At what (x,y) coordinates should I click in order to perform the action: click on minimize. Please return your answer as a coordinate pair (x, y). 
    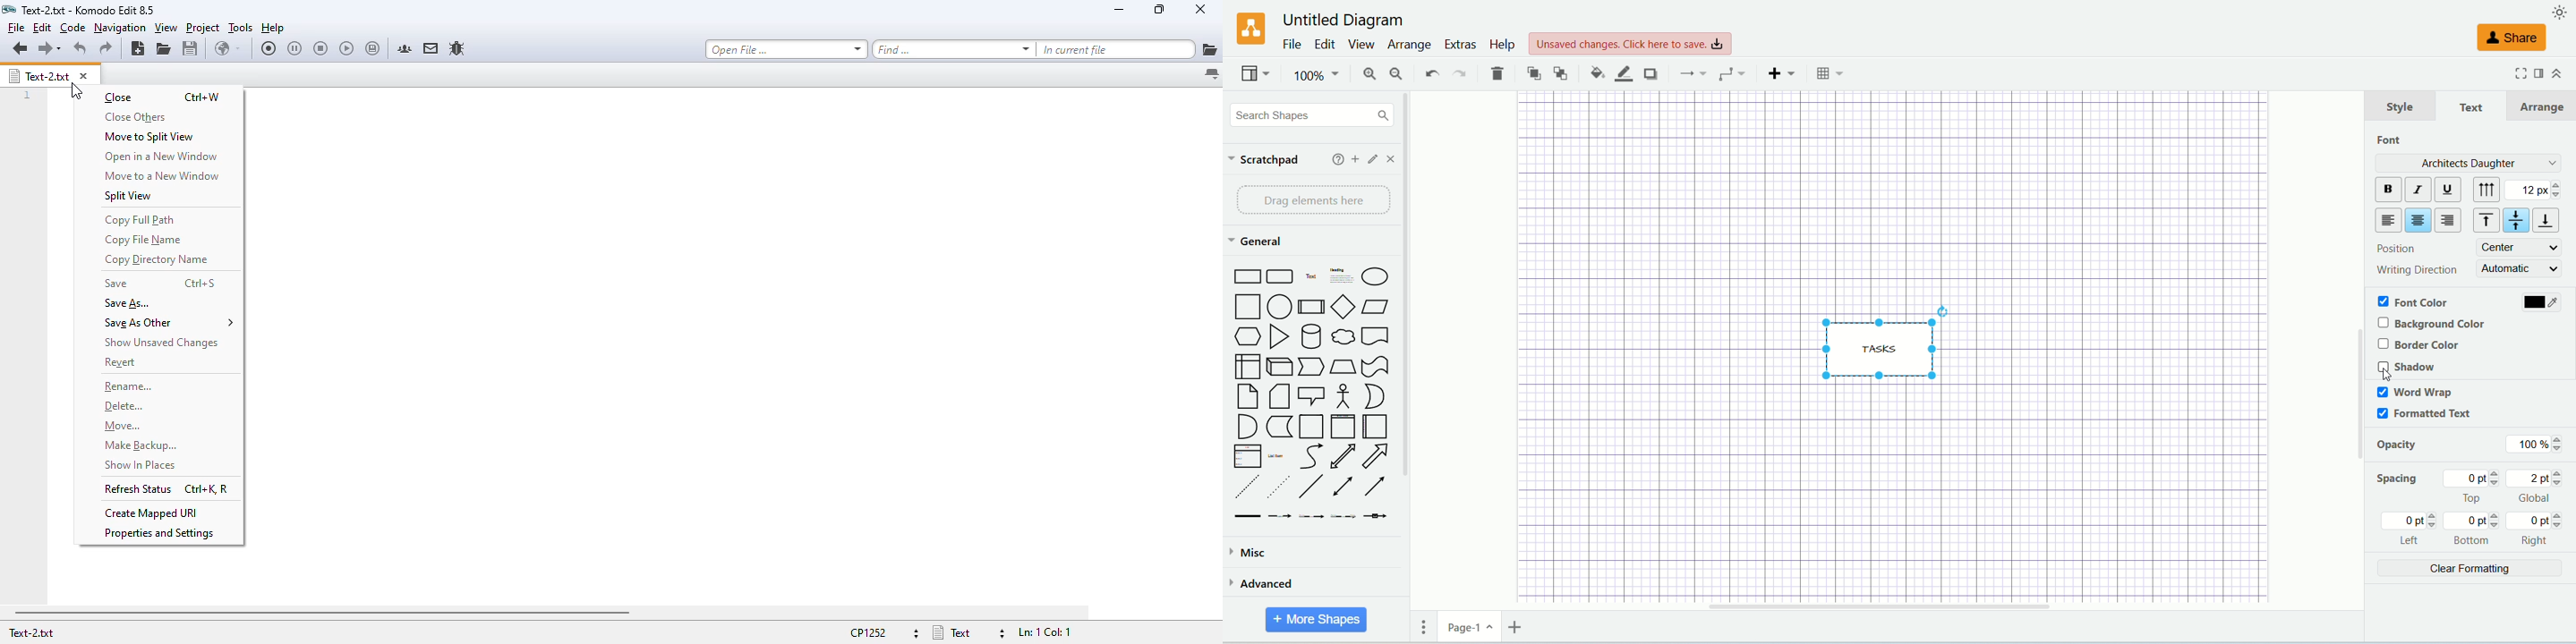
    Looking at the image, I should click on (1119, 10).